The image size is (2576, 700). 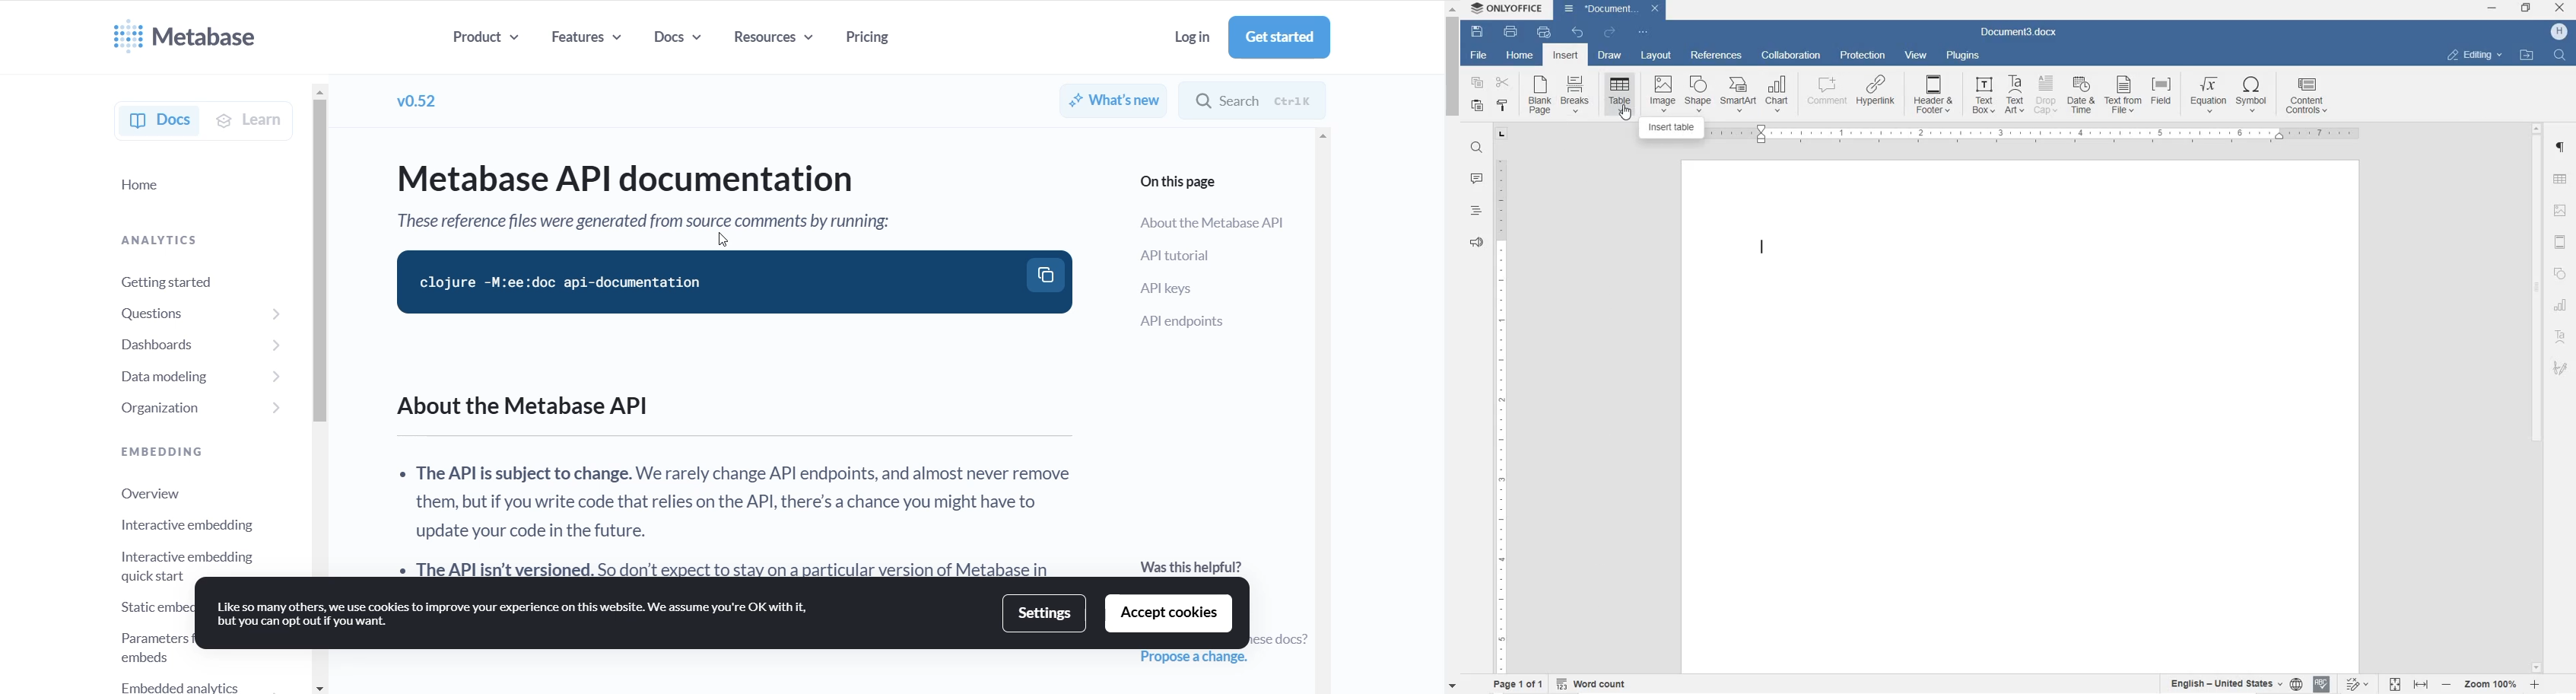 I want to click on cursor, so click(x=1624, y=112).